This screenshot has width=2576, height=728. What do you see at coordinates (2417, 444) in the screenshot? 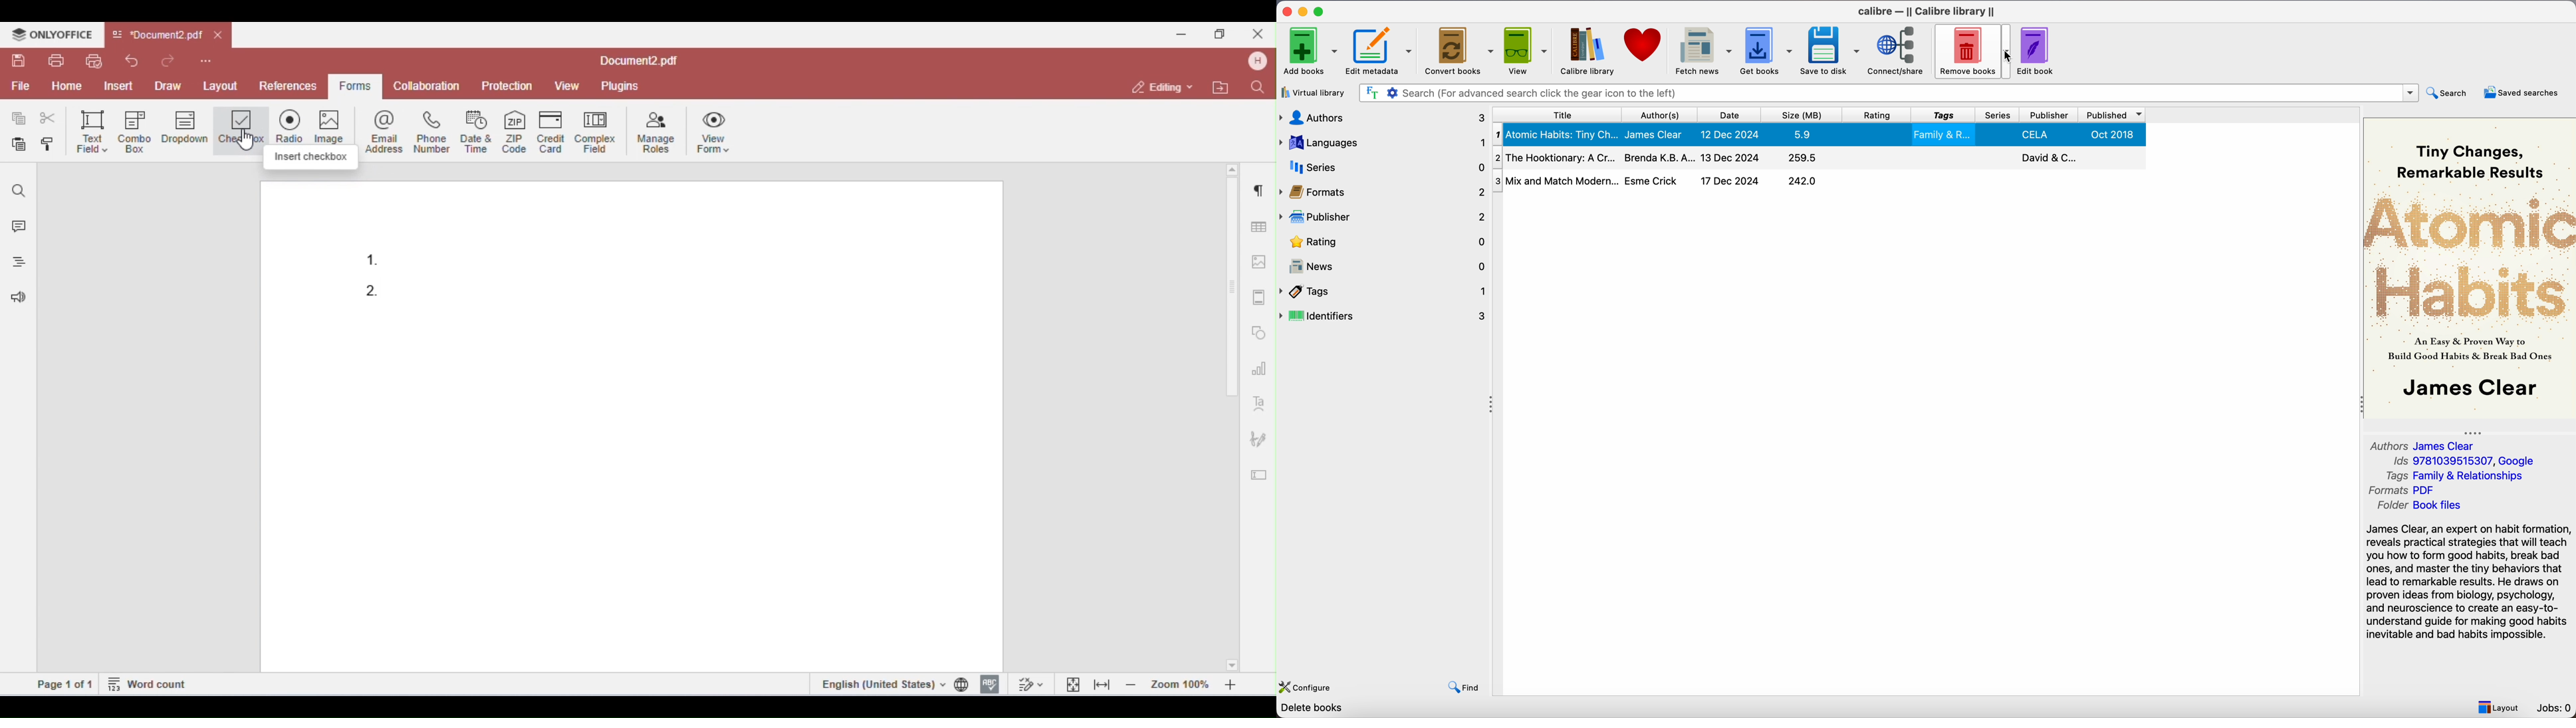
I see `Authors James Clear` at bounding box center [2417, 444].